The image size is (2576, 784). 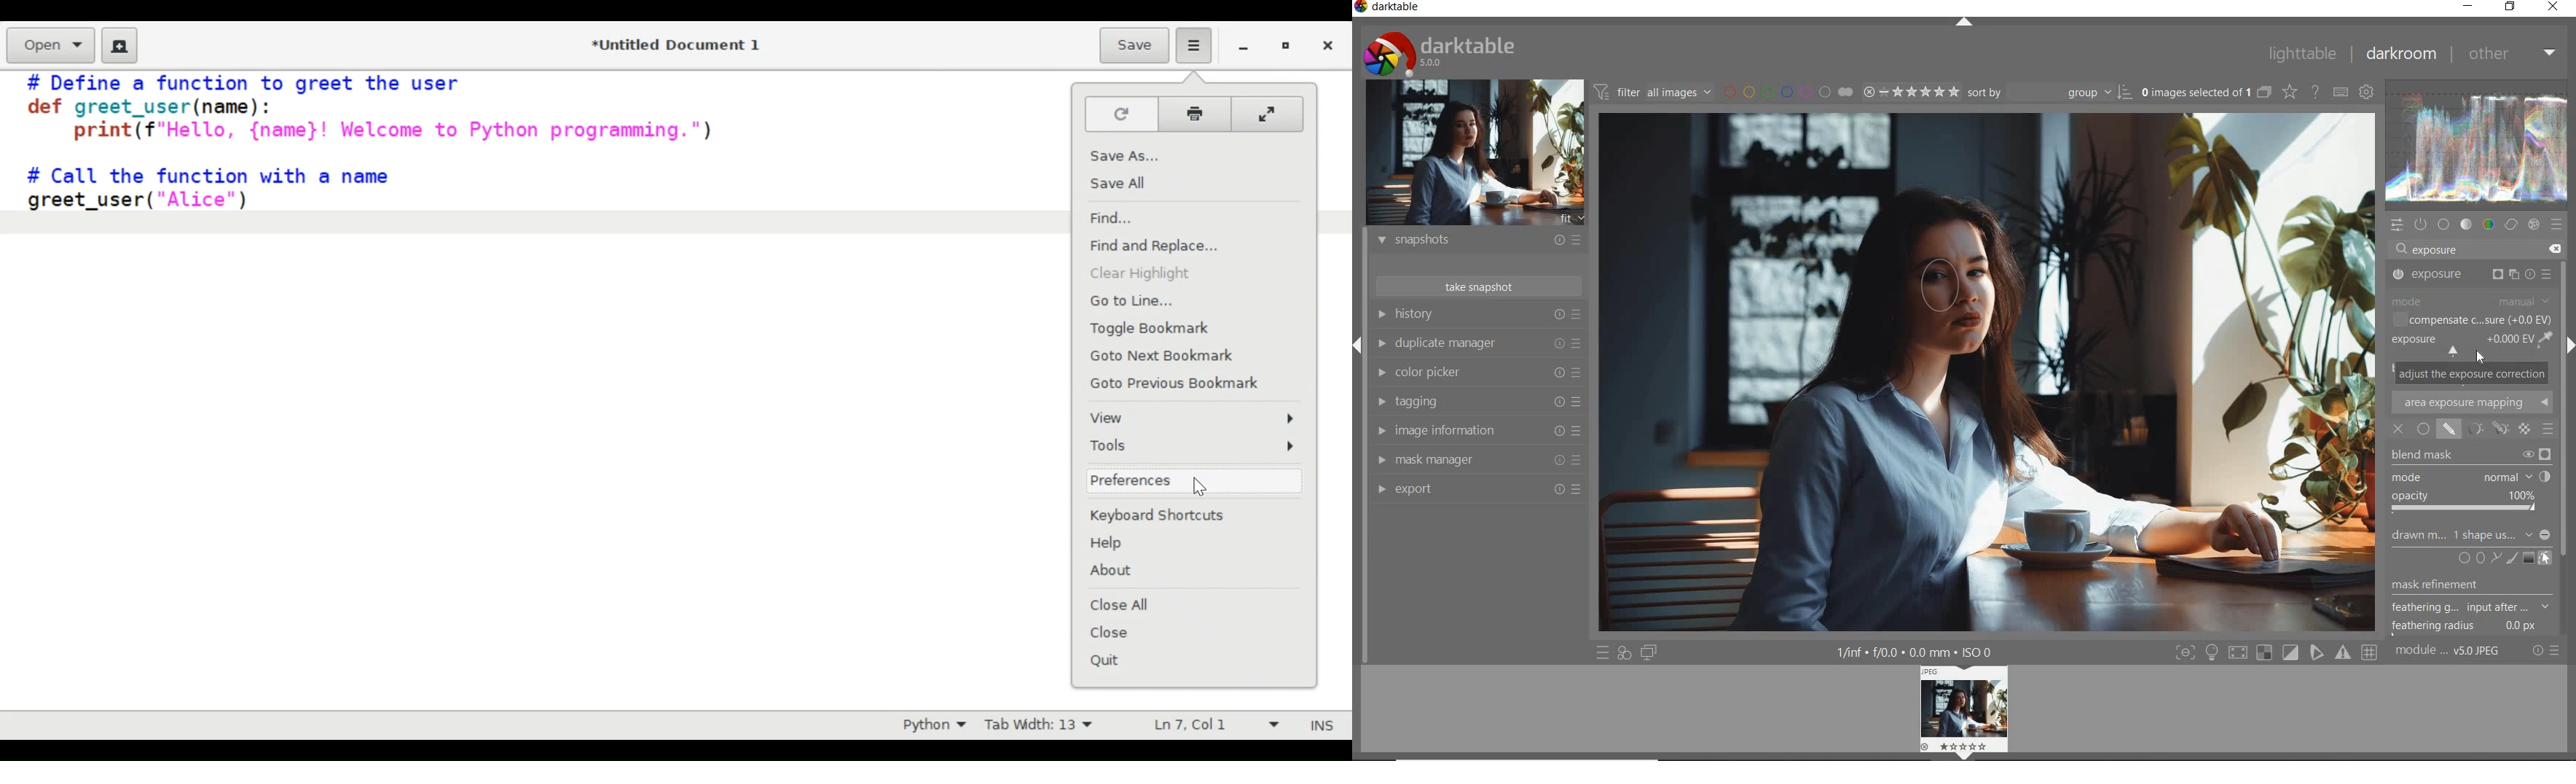 What do you see at coordinates (1961, 712) in the screenshot?
I see `image preview` at bounding box center [1961, 712].